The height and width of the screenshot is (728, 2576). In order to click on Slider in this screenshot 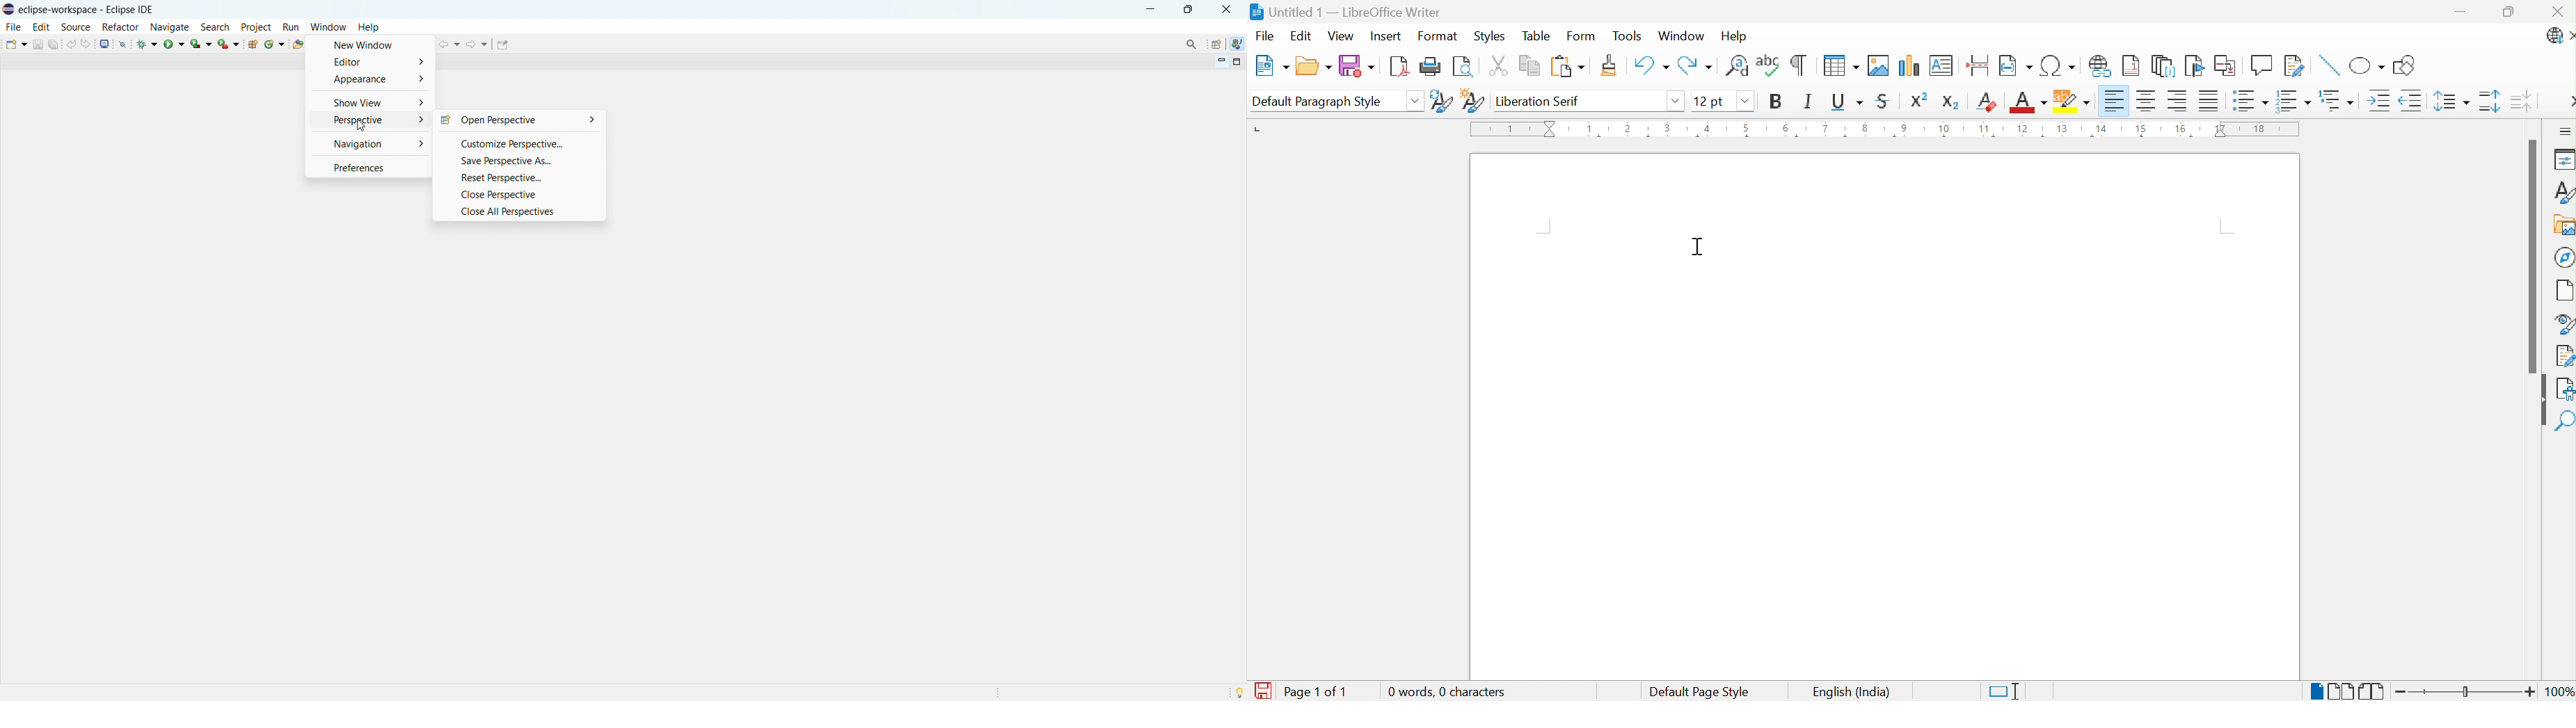, I will do `click(2465, 692)`.